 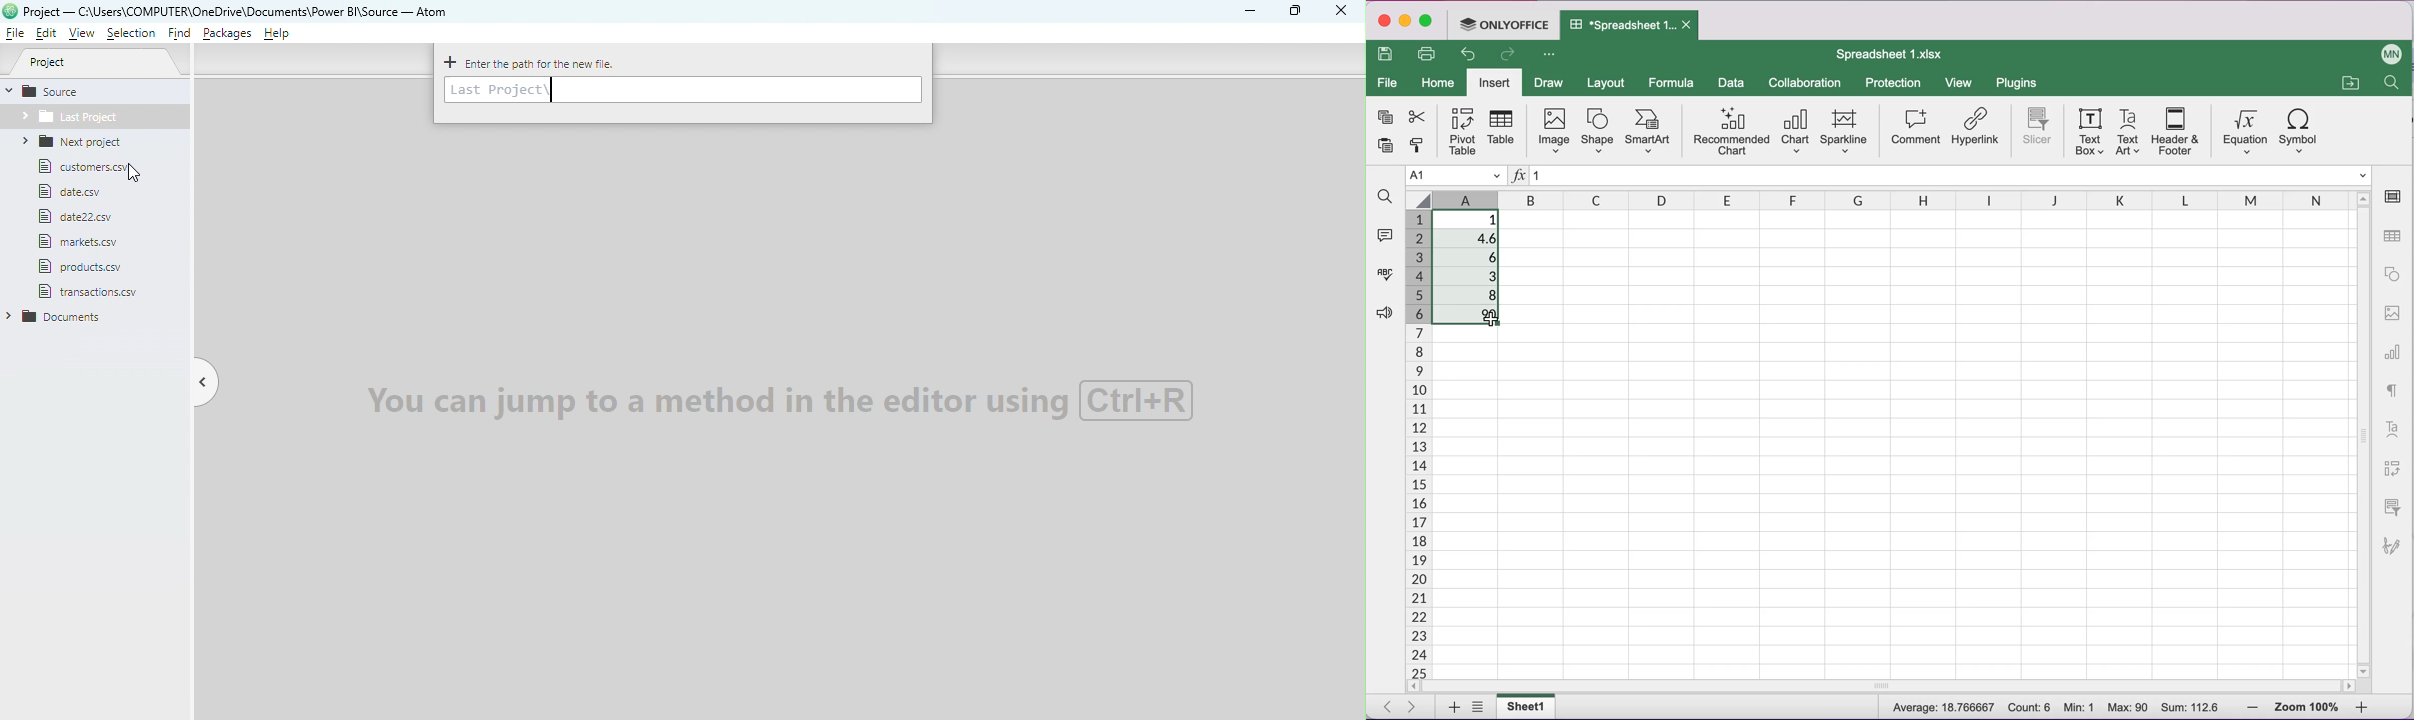 I want to click on find, so click(x=1385, y=198).